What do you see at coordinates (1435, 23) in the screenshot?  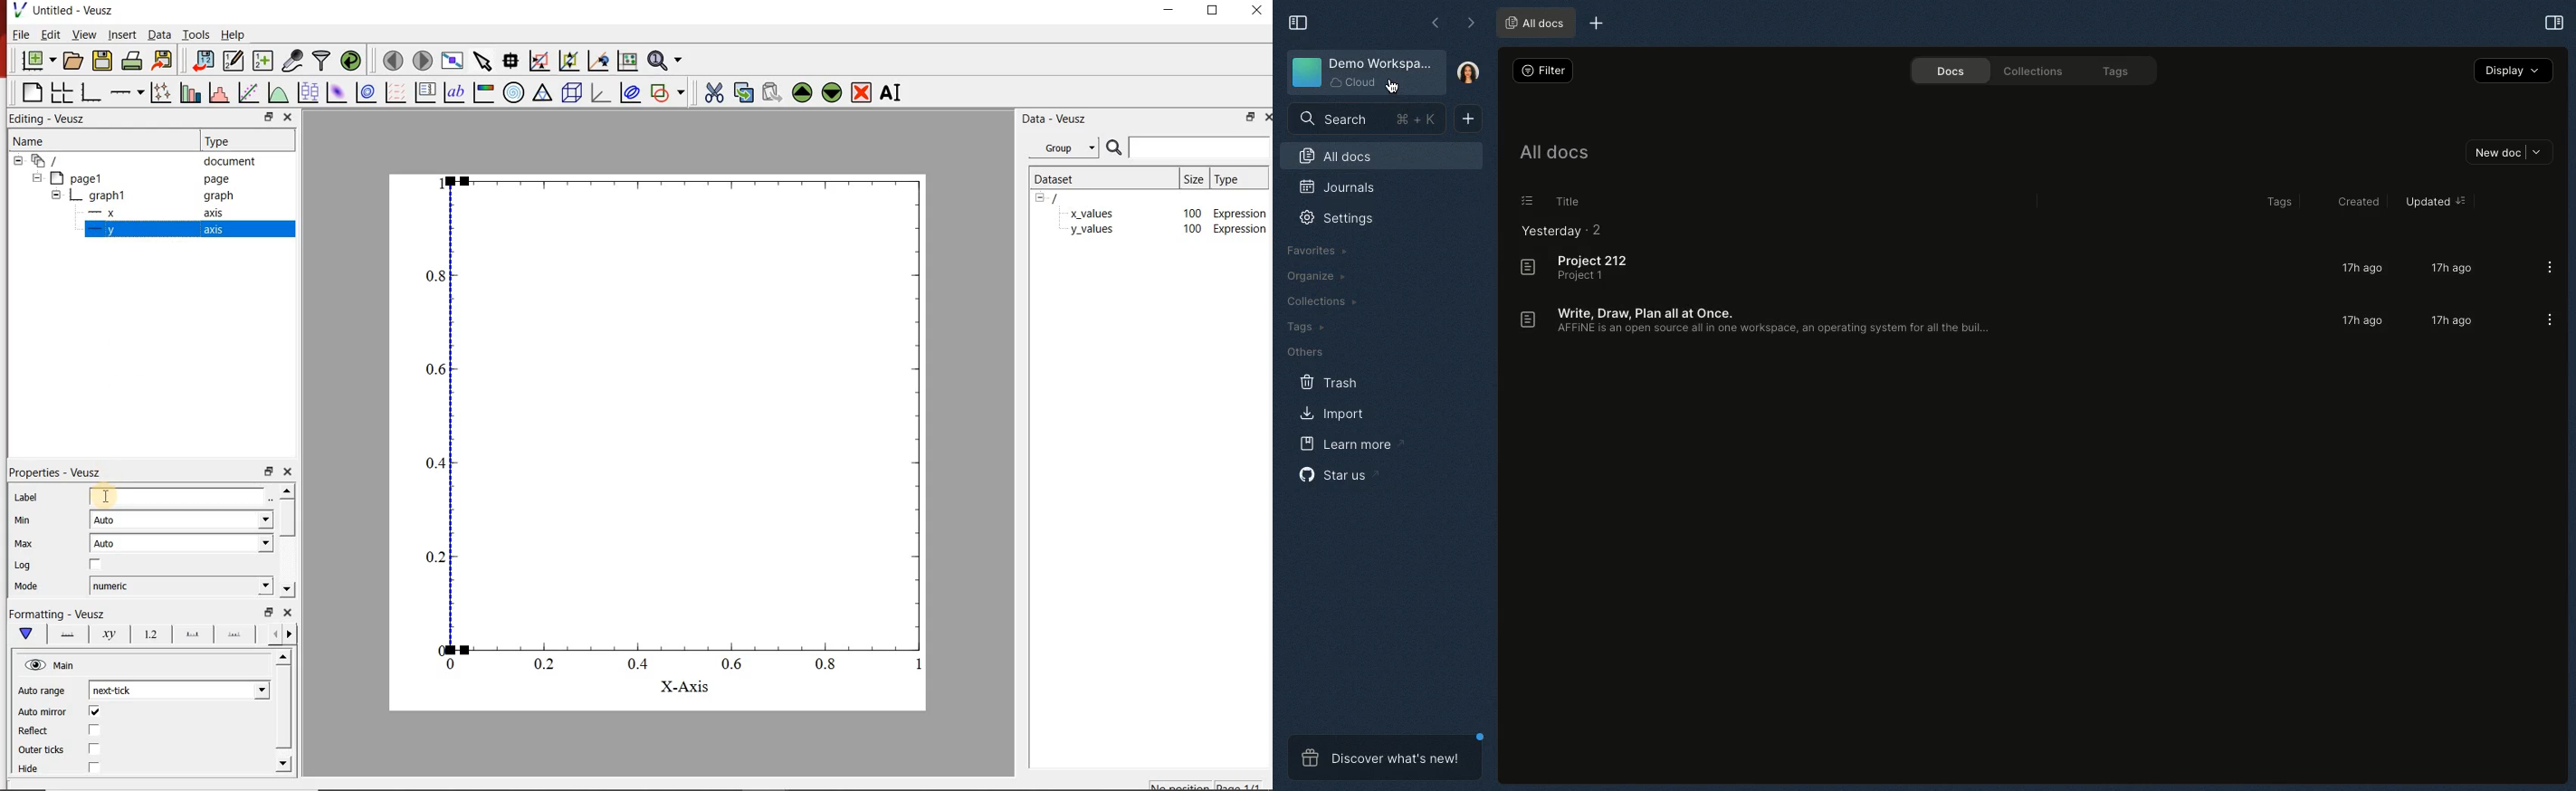 I see `Back` at bounding box center [1435, 23].